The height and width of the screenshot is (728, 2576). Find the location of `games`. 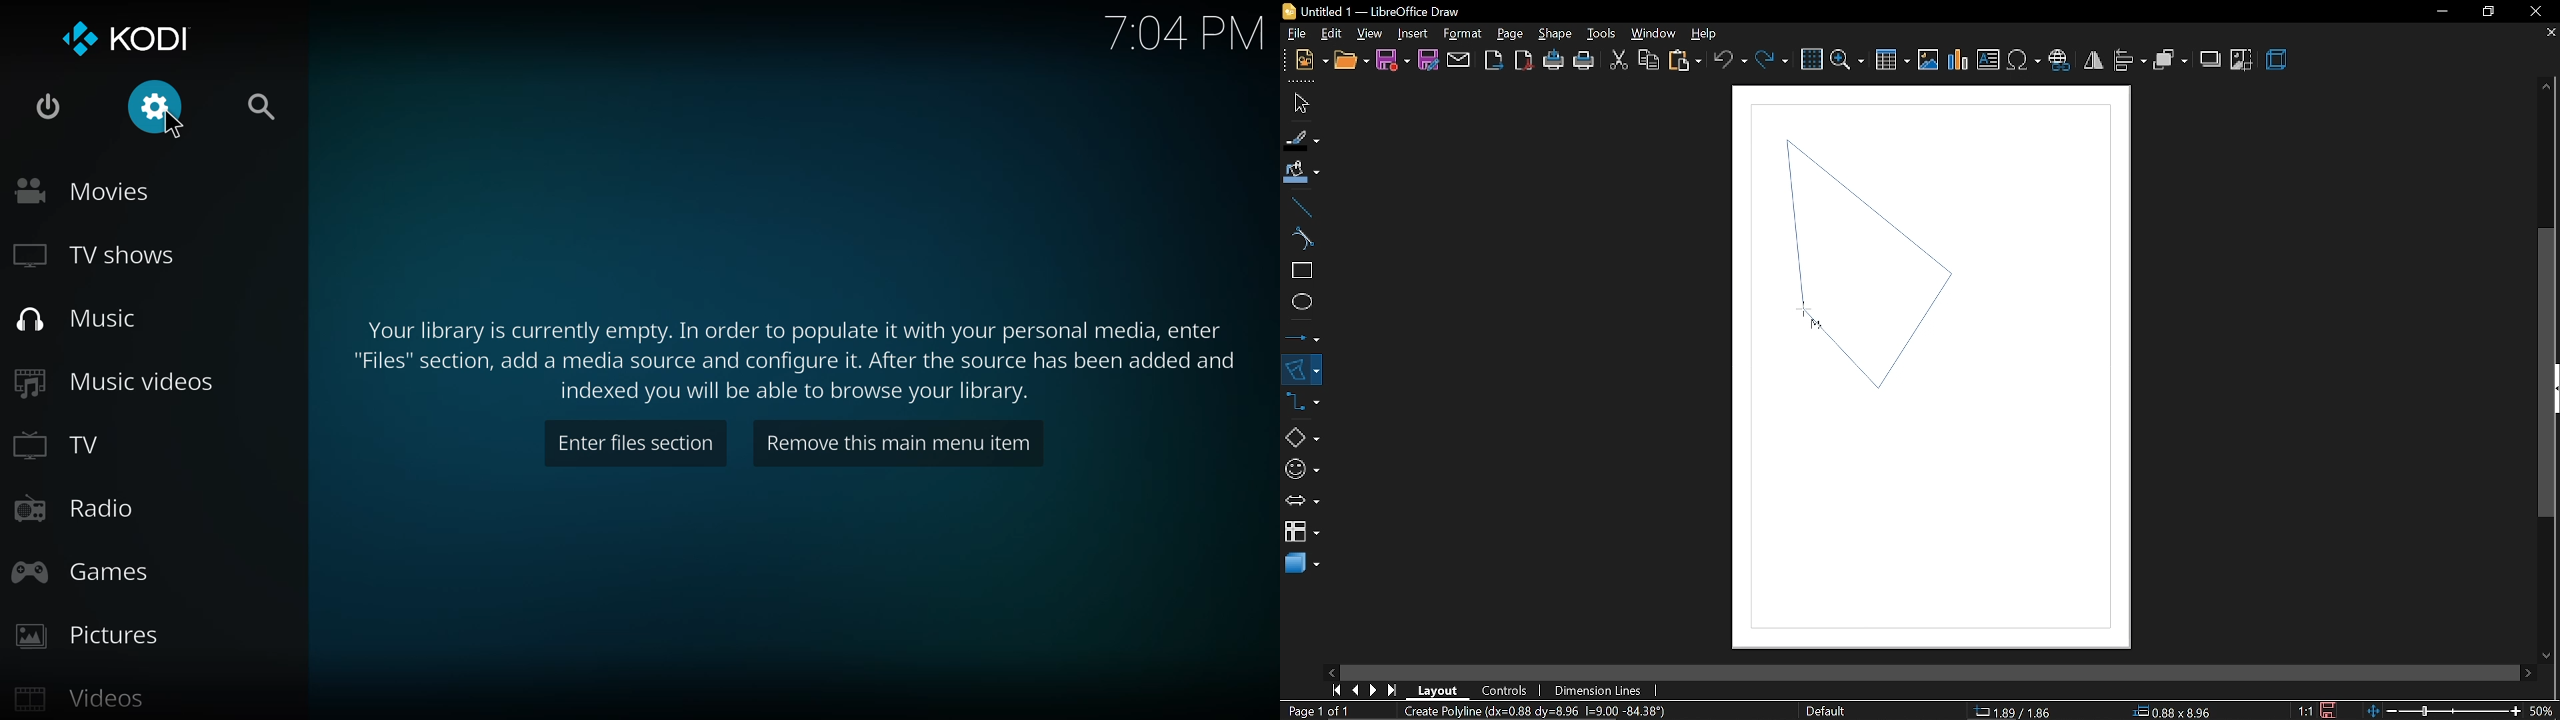

games is located at coordinates (88, 571).